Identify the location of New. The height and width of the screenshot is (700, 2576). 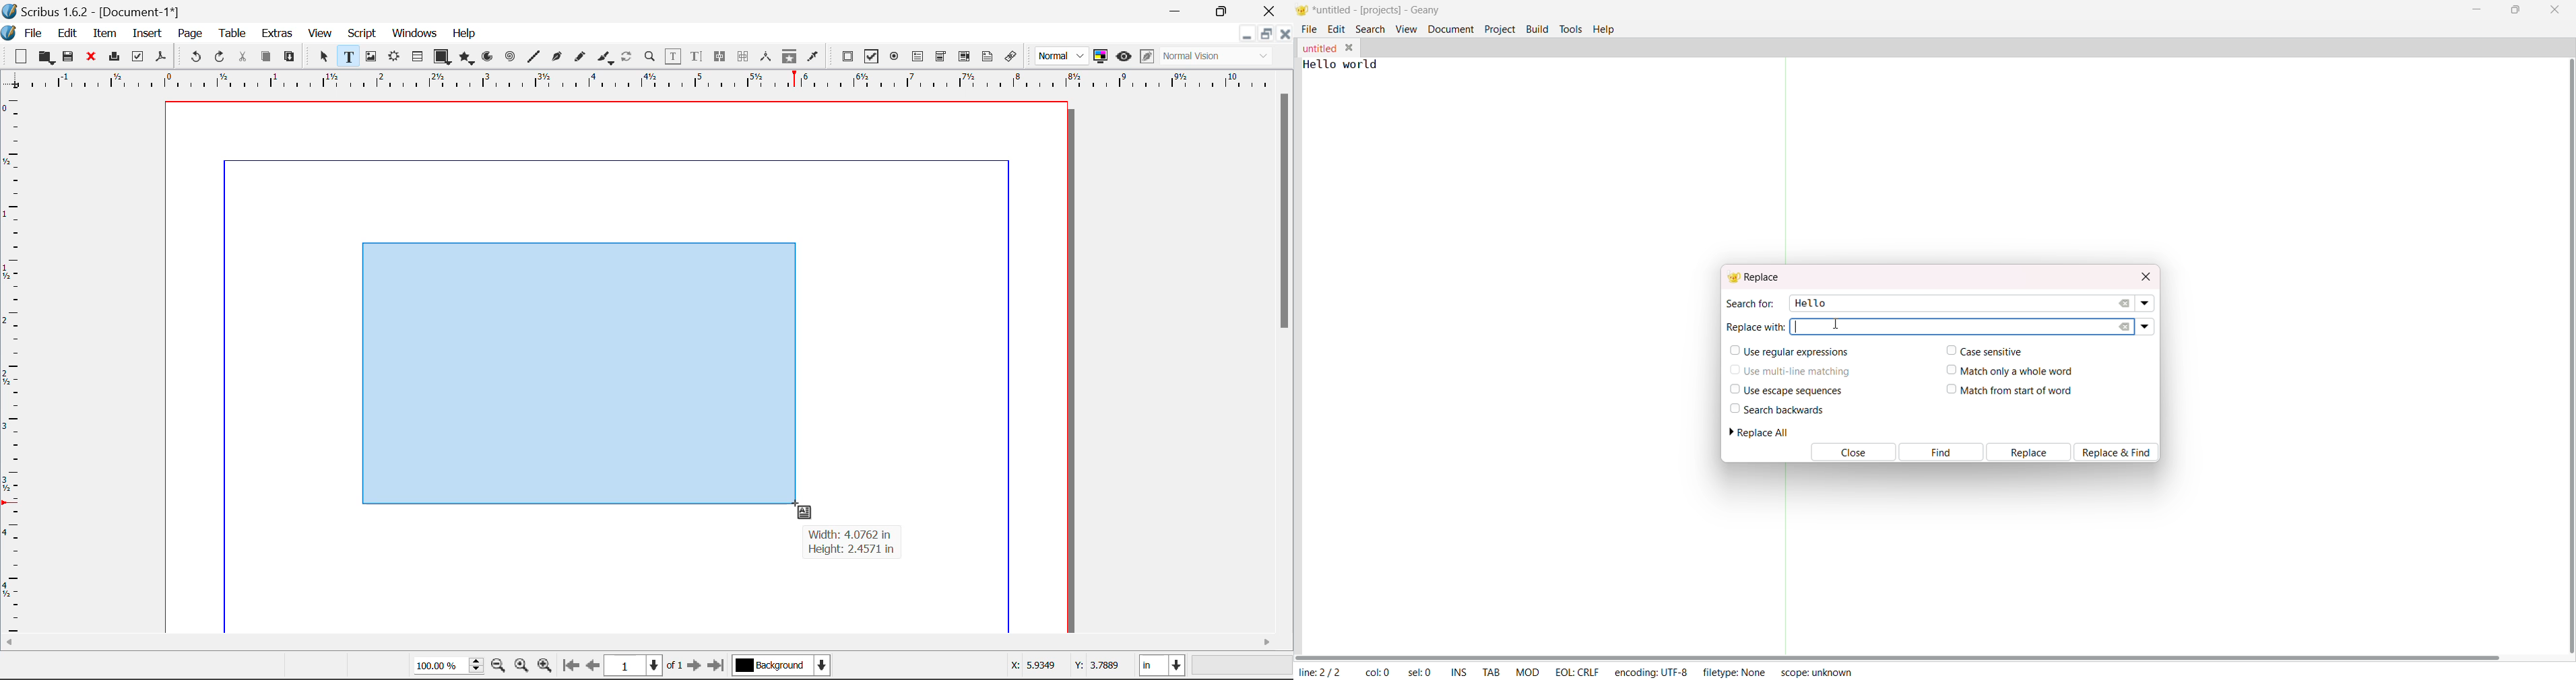
(20, 57).